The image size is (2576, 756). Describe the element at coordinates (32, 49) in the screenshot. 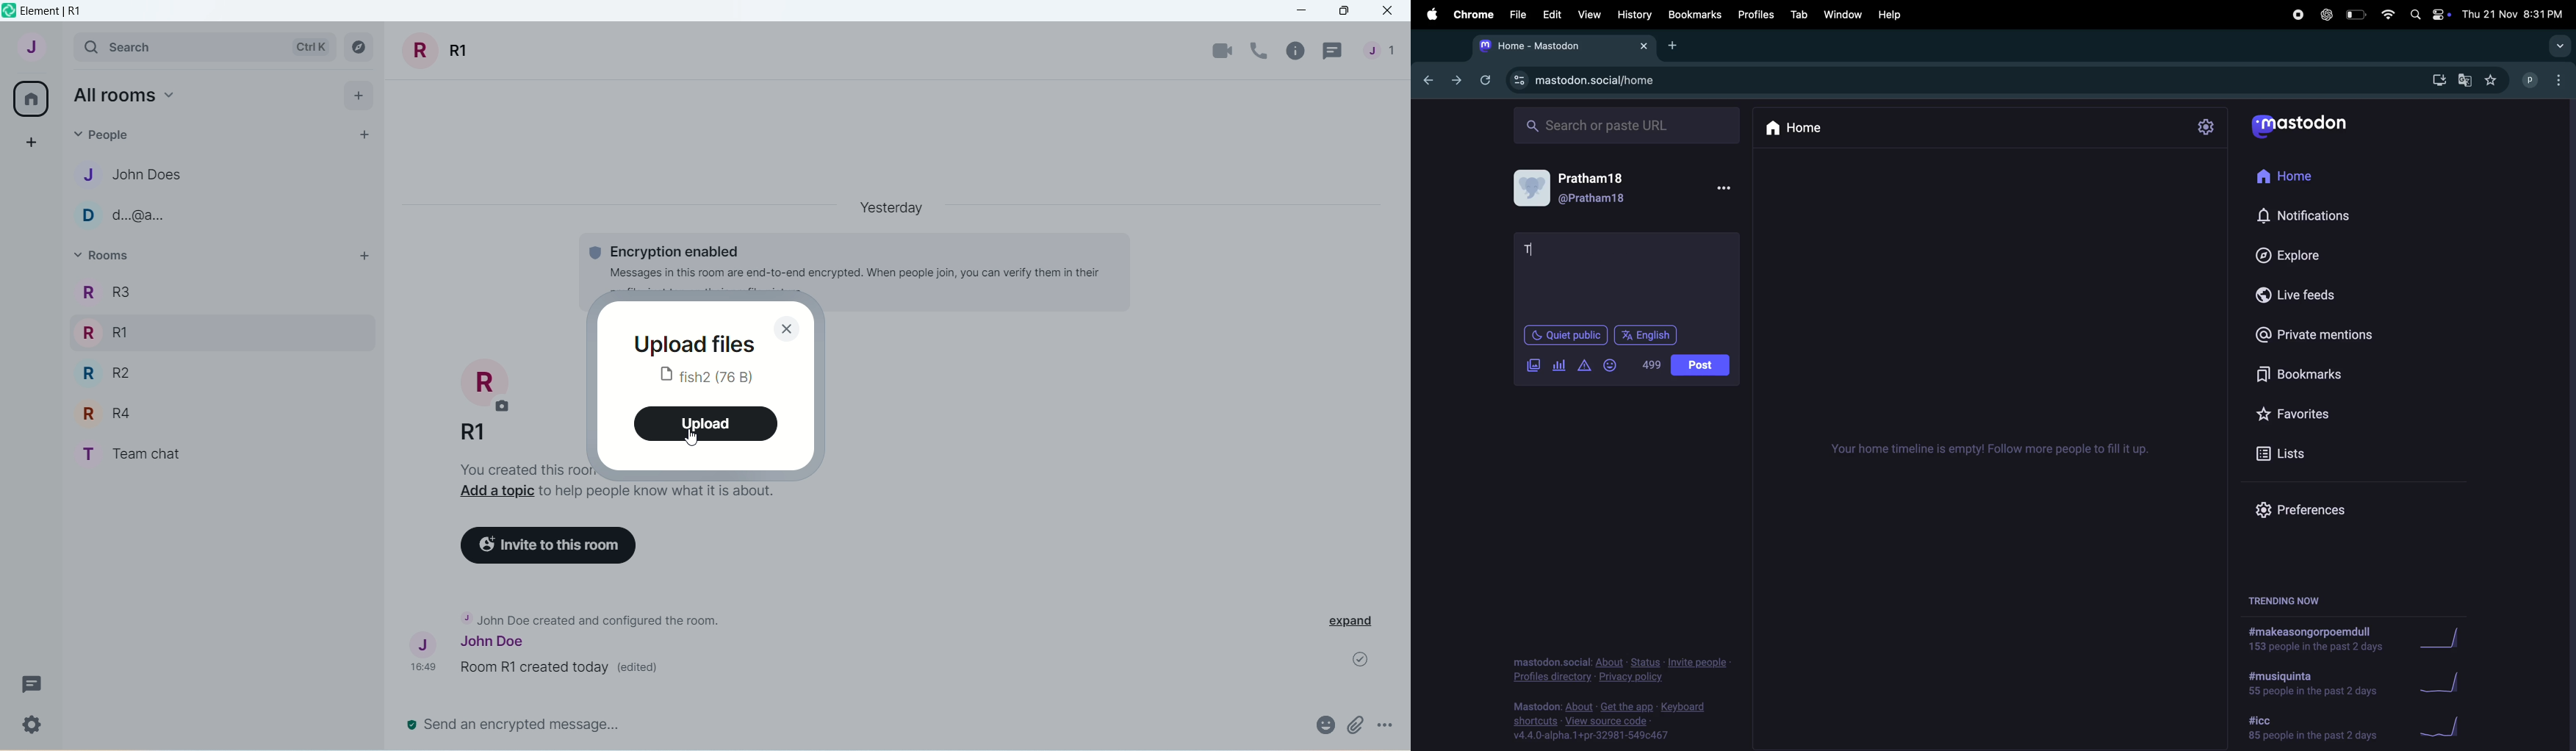

I see `account` at that location.